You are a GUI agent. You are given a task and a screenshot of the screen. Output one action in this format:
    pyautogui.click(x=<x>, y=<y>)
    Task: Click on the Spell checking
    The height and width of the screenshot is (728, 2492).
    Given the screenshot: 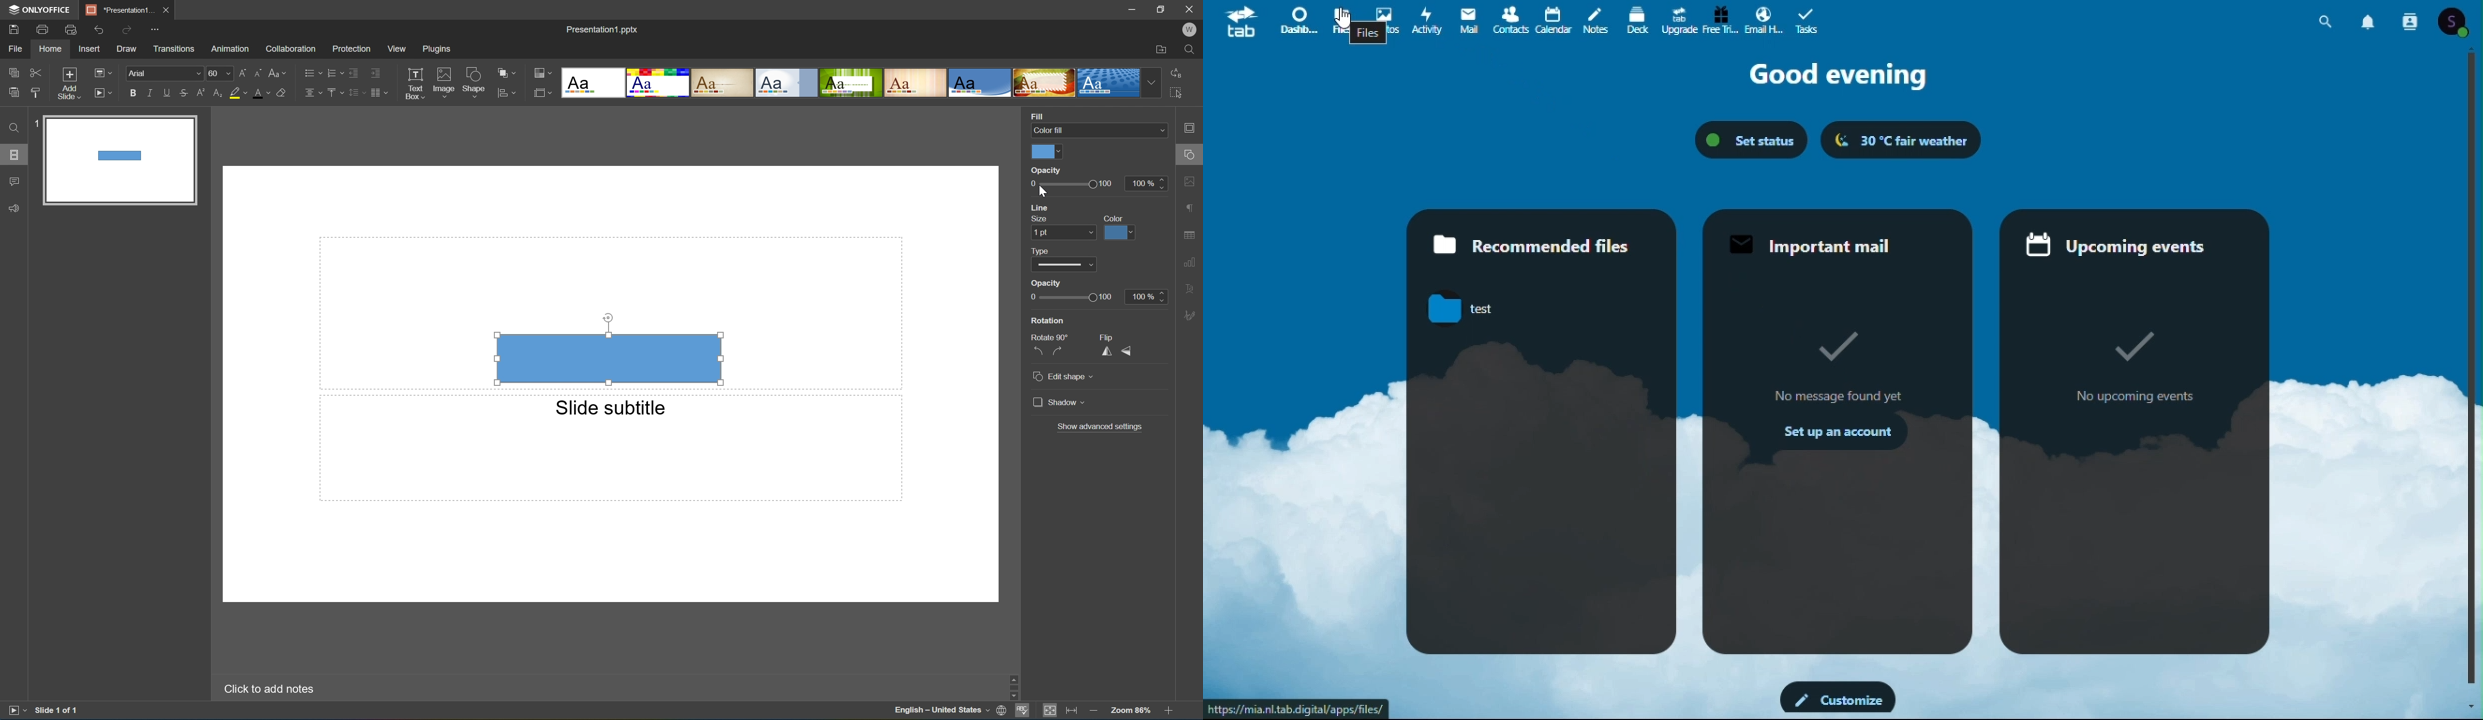 What is the action you would take?
    pyautogui.click(x=1021, y=713)
    